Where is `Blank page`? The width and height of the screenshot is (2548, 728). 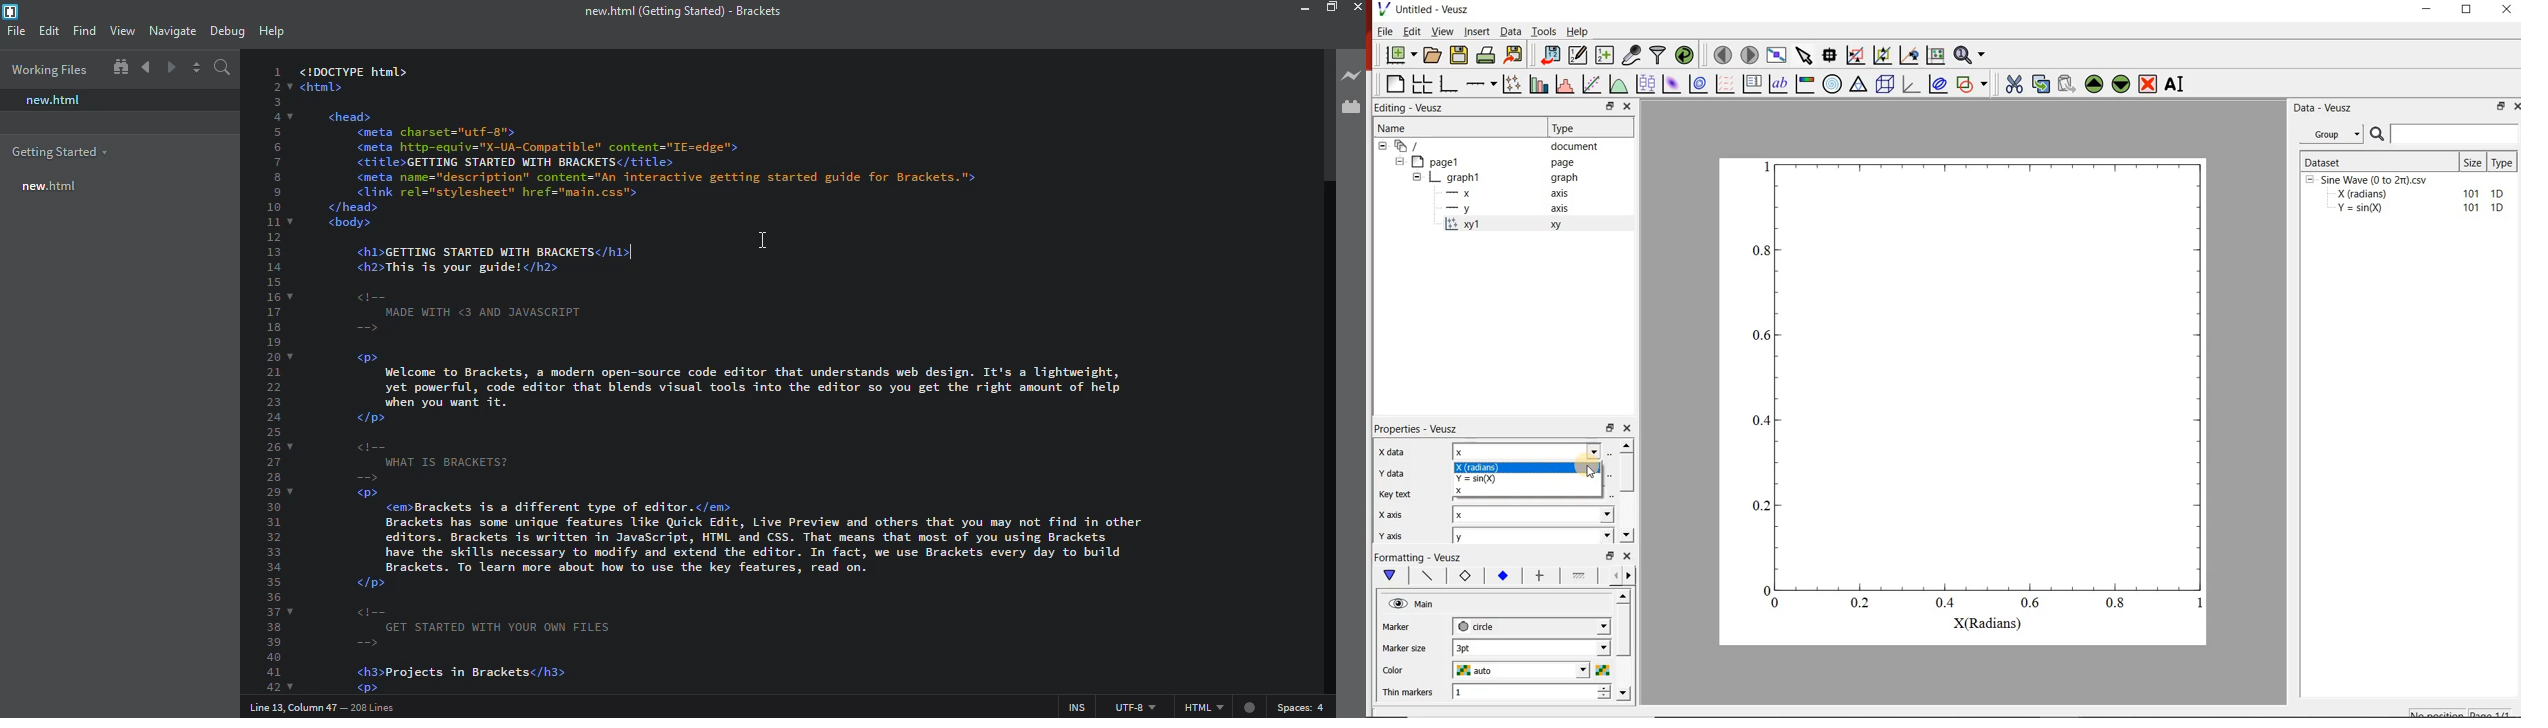 Blank page is located at coordinates (1395, 84).